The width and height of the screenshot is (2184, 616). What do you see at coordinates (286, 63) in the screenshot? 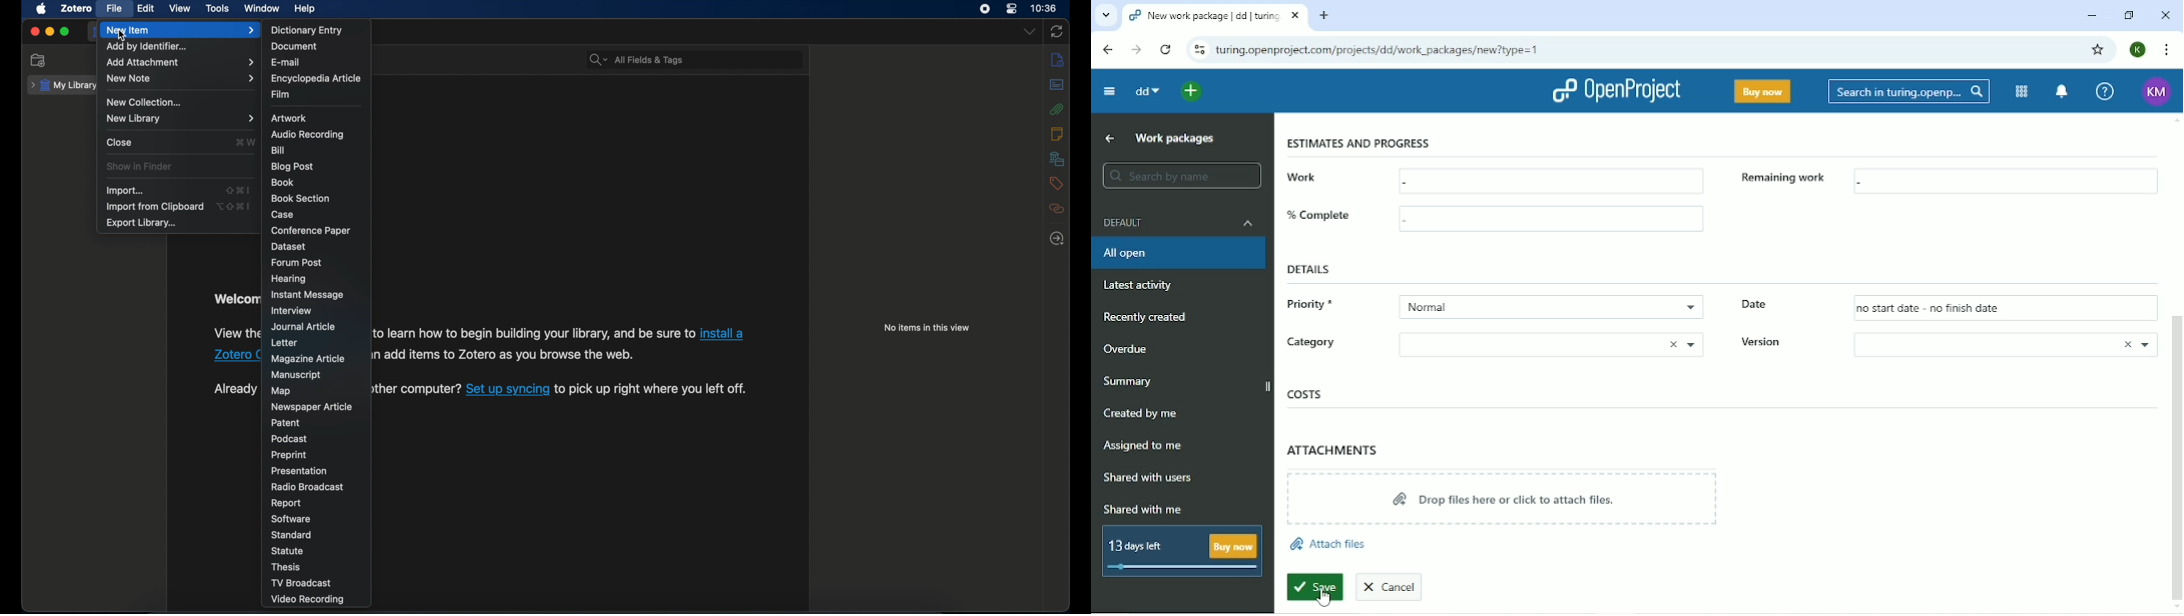
I see `e-mail` at bounding box center [286, 63].